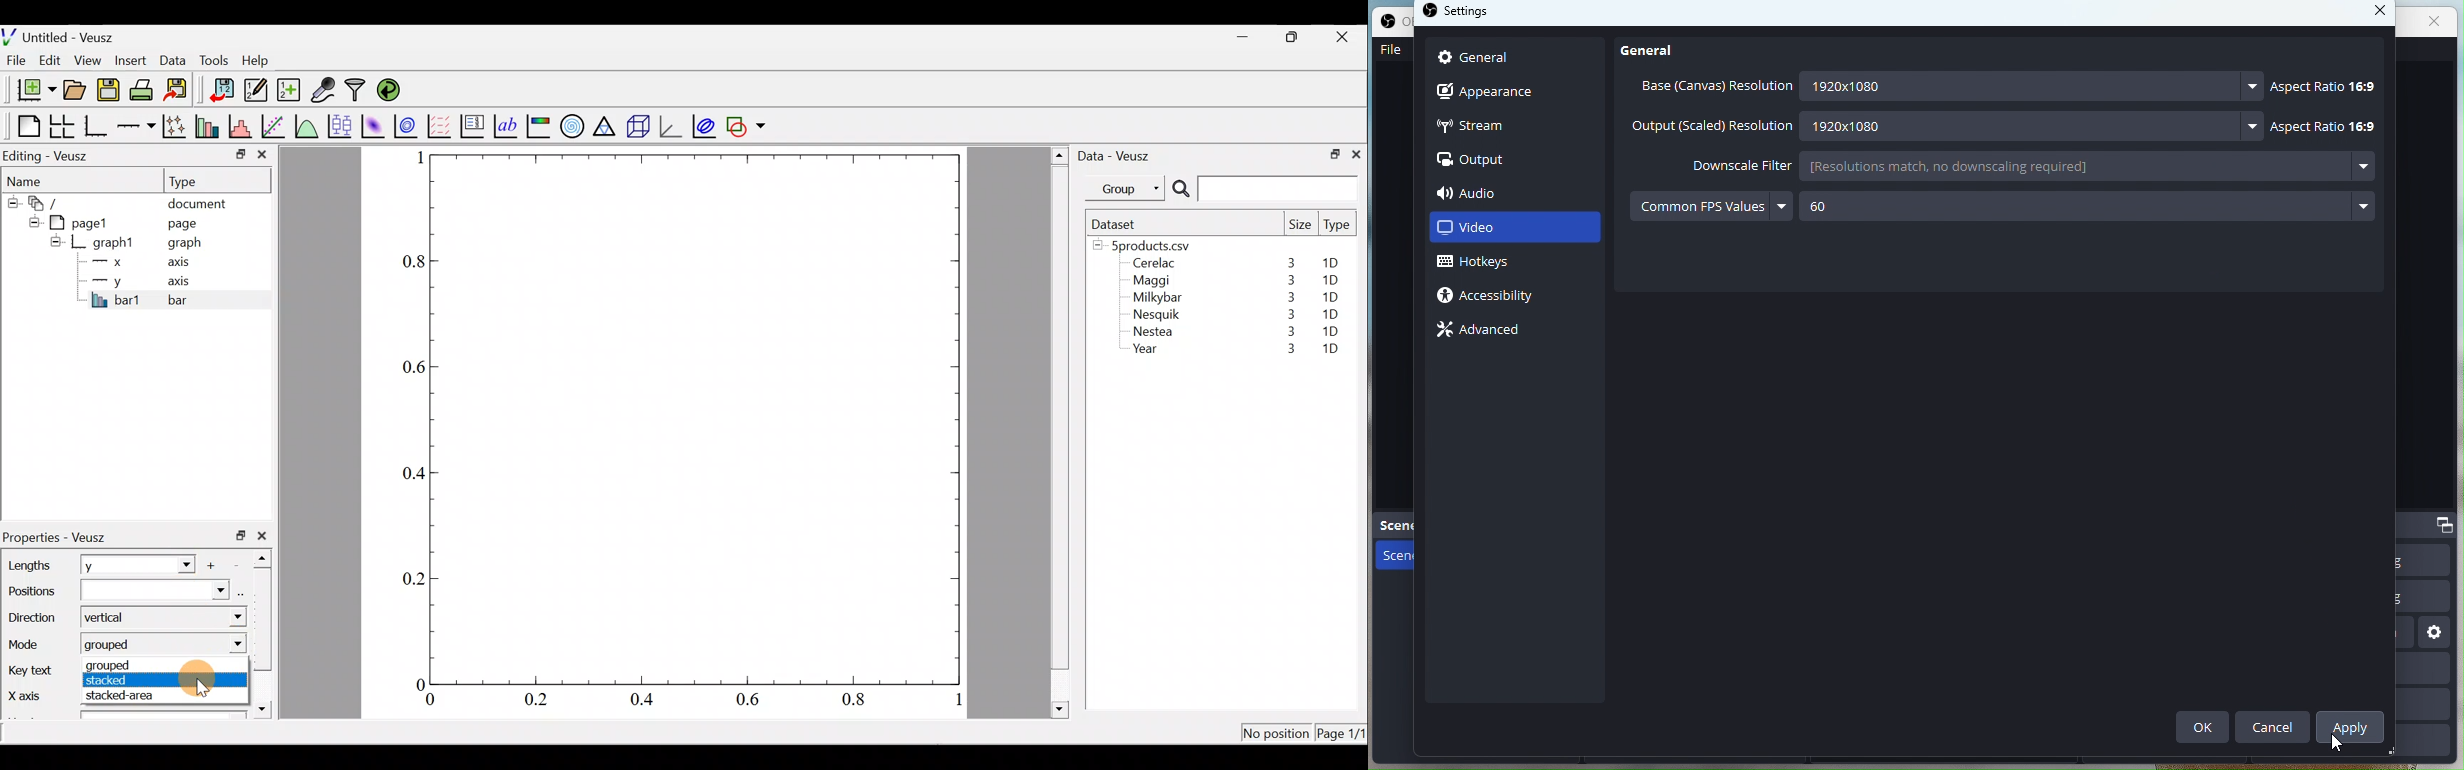 This screenshot has height=784, width=2464. What do you see at coordinates (1516, 92) in the screenshot?
I see `Apperance` at bounding box center [1516, 92].